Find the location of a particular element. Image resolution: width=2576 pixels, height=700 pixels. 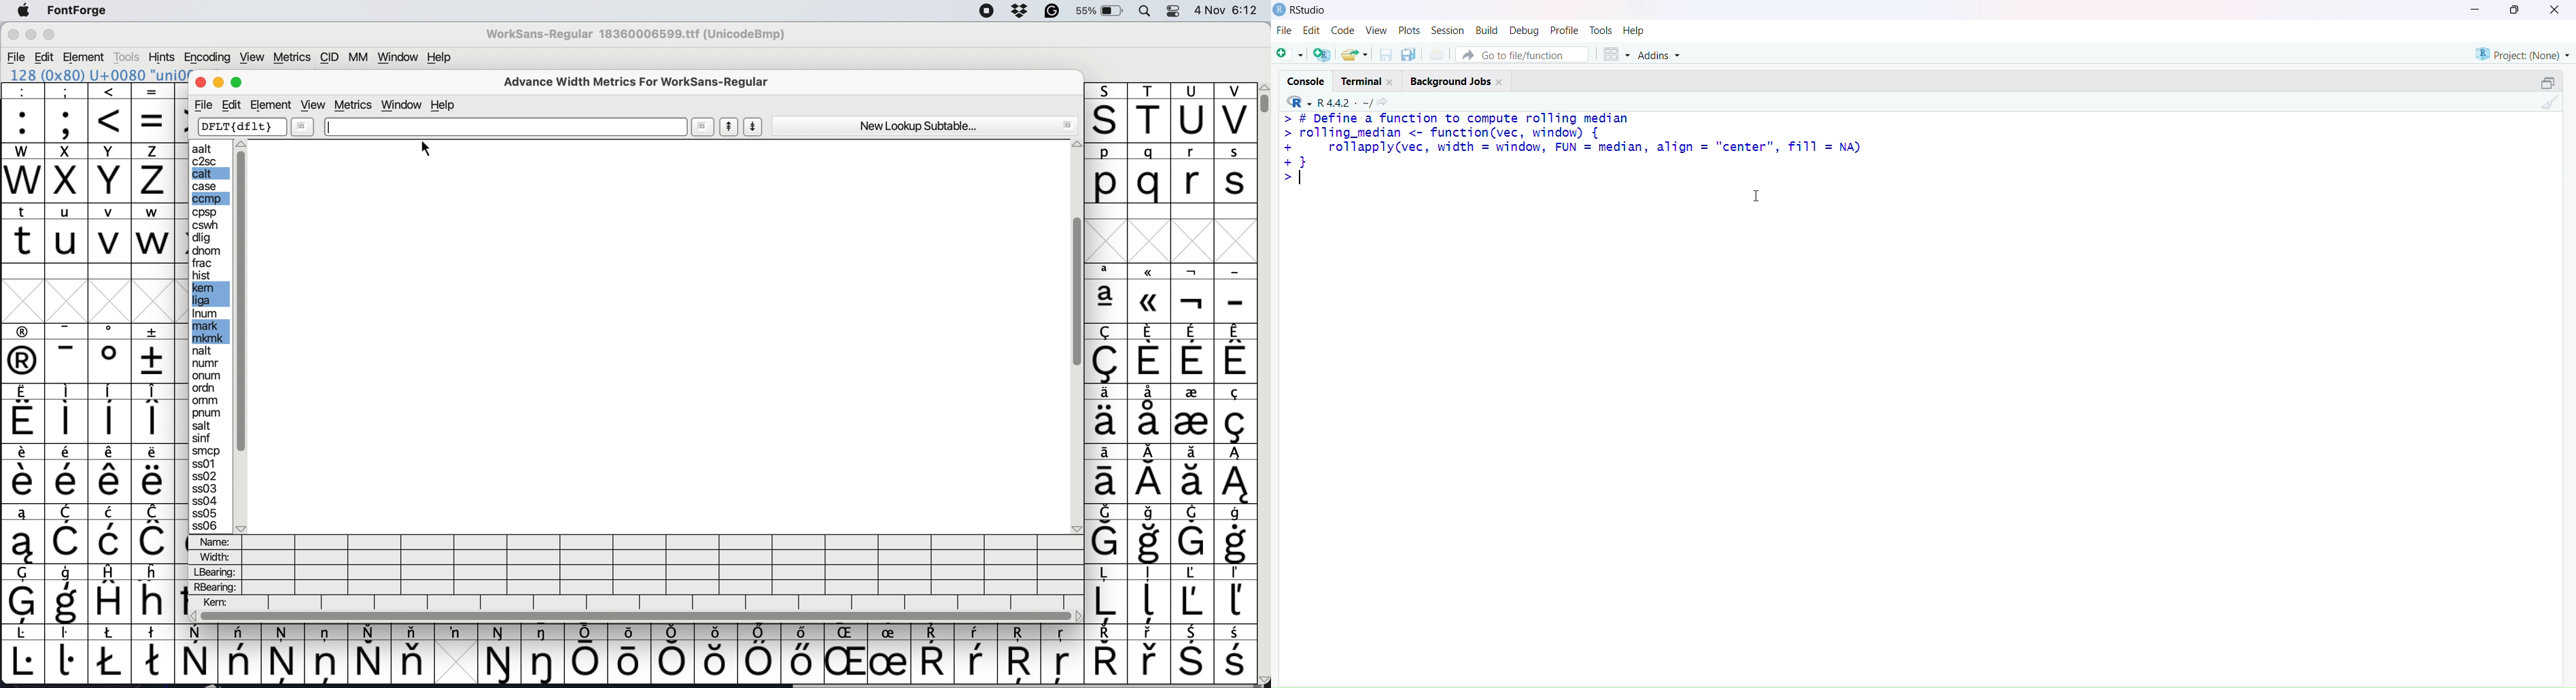

file is located at coordinates (204, 105).